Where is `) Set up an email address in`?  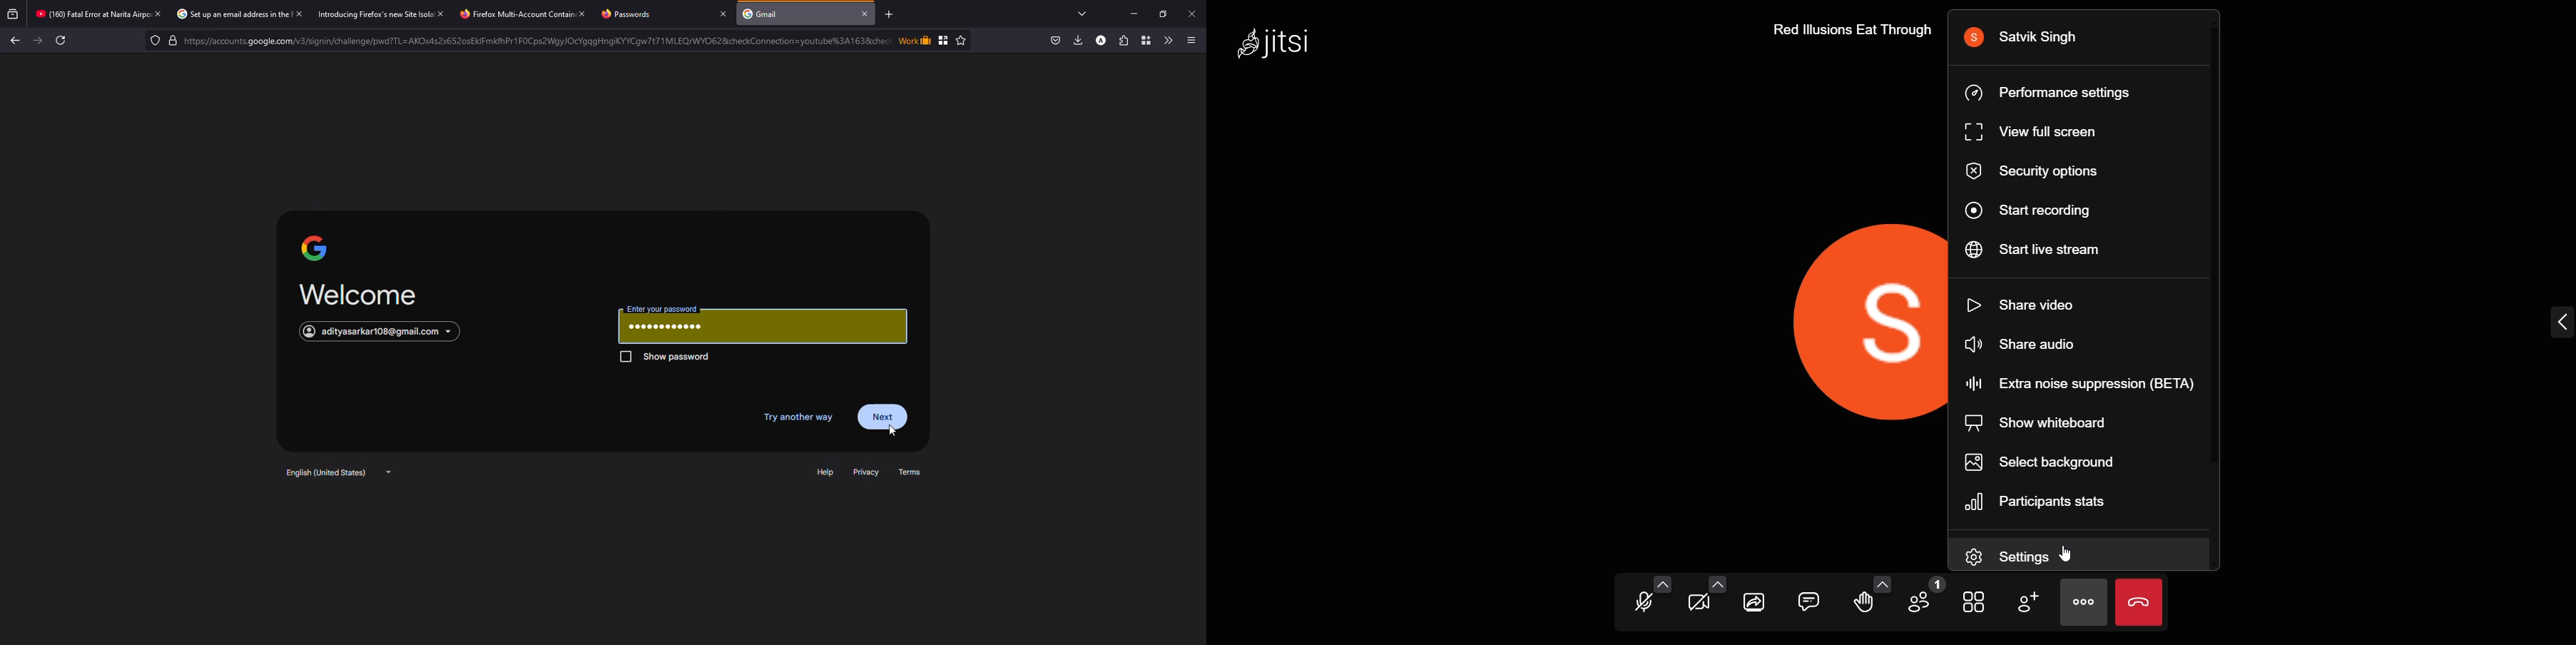
) Set up an email address in is located at coordinates (227, 14).